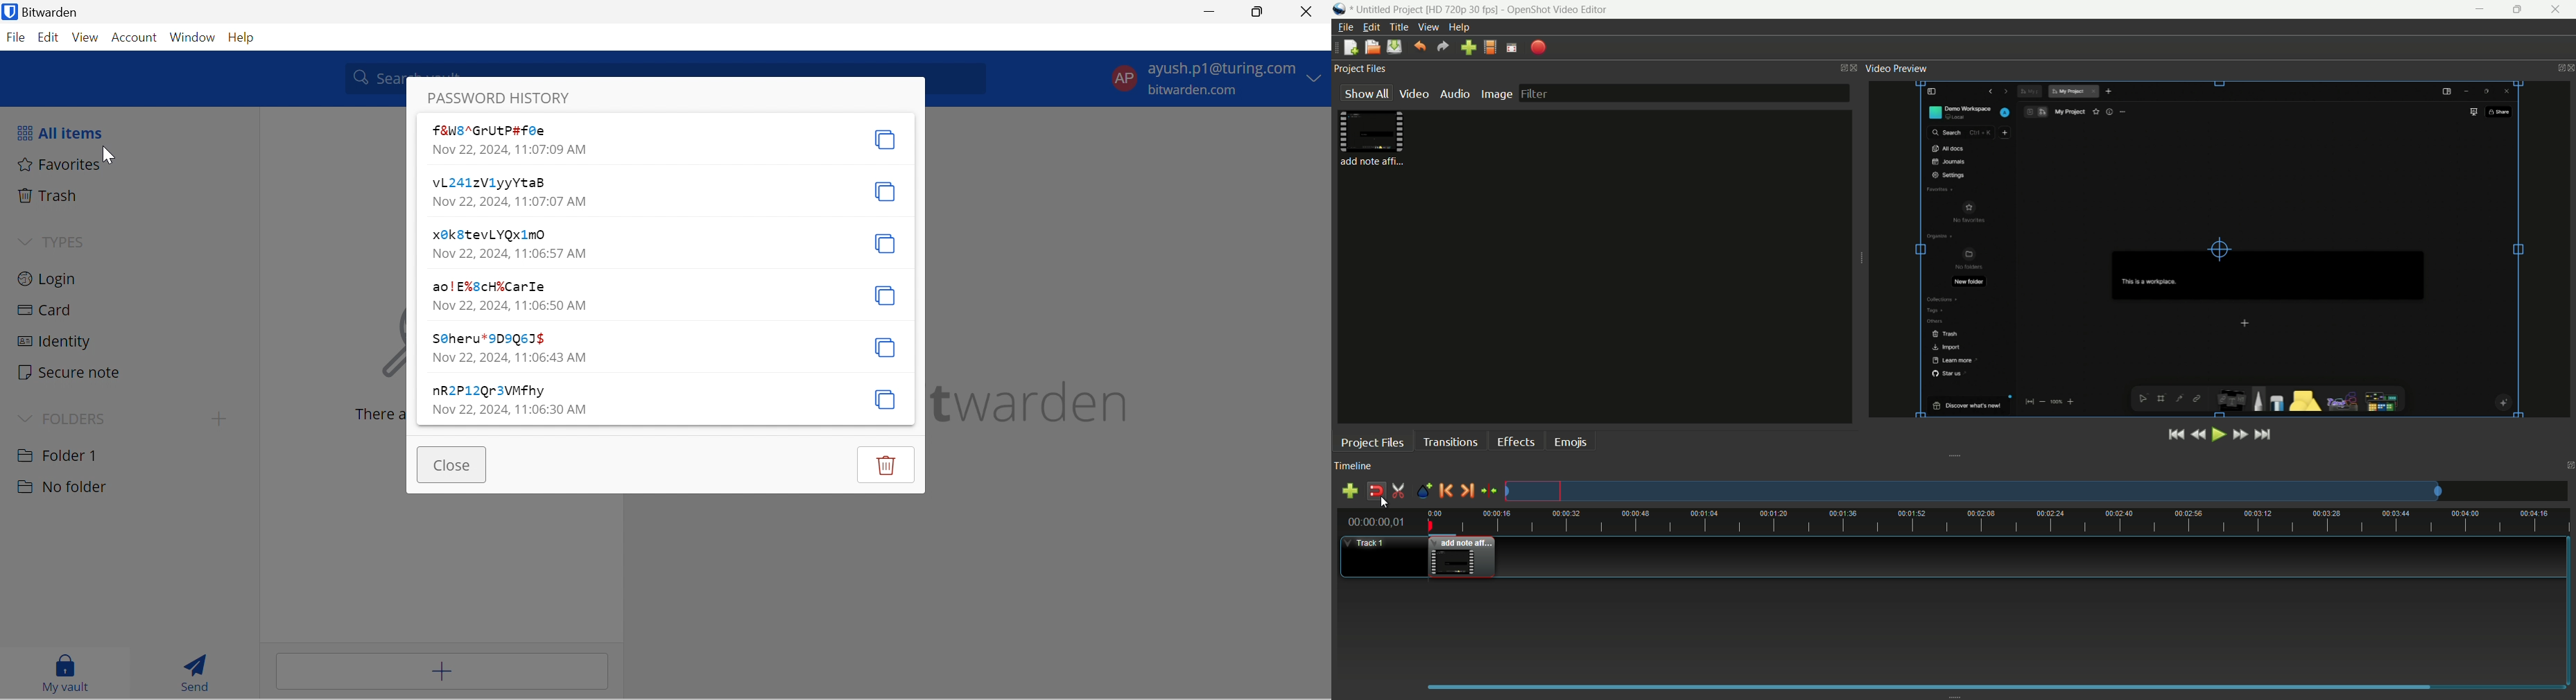 Image resolution: width=2576 pixels, height=700 pixels. Describe the element at coordinates (1466, 490) in the screenshot. I see `next marker` at that location.